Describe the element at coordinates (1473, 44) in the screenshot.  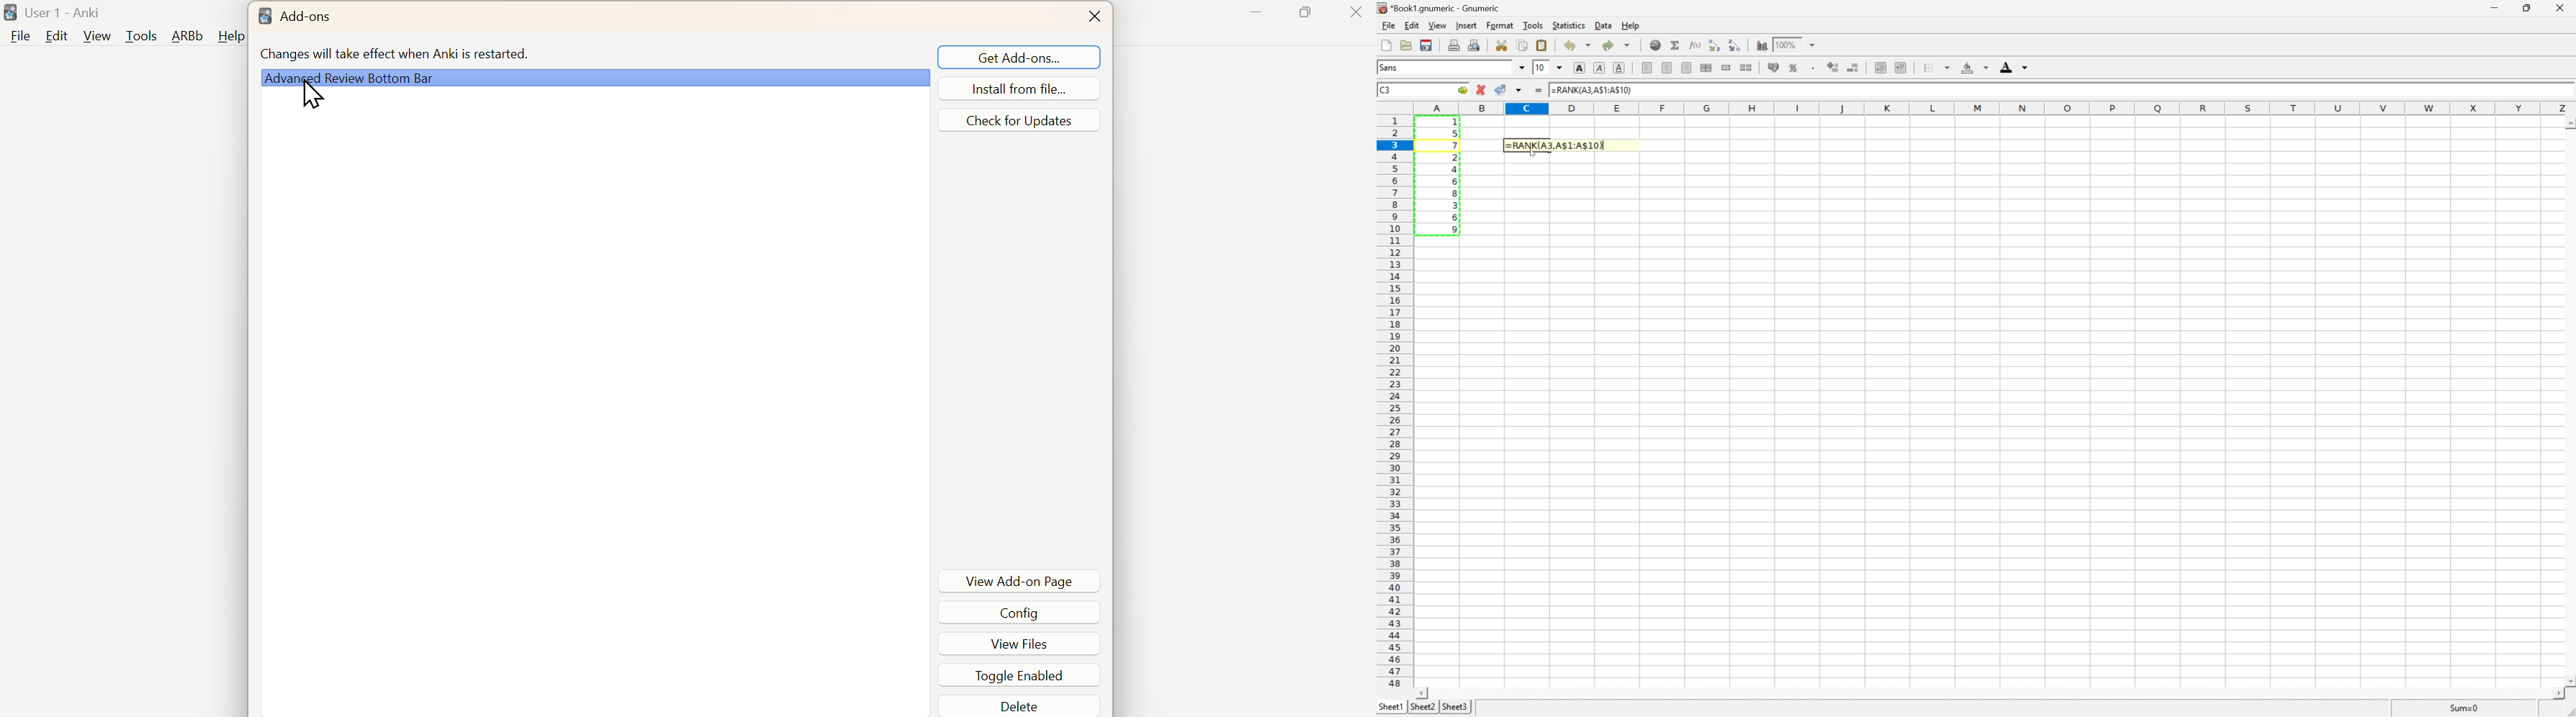
I see `print preview` at that location.